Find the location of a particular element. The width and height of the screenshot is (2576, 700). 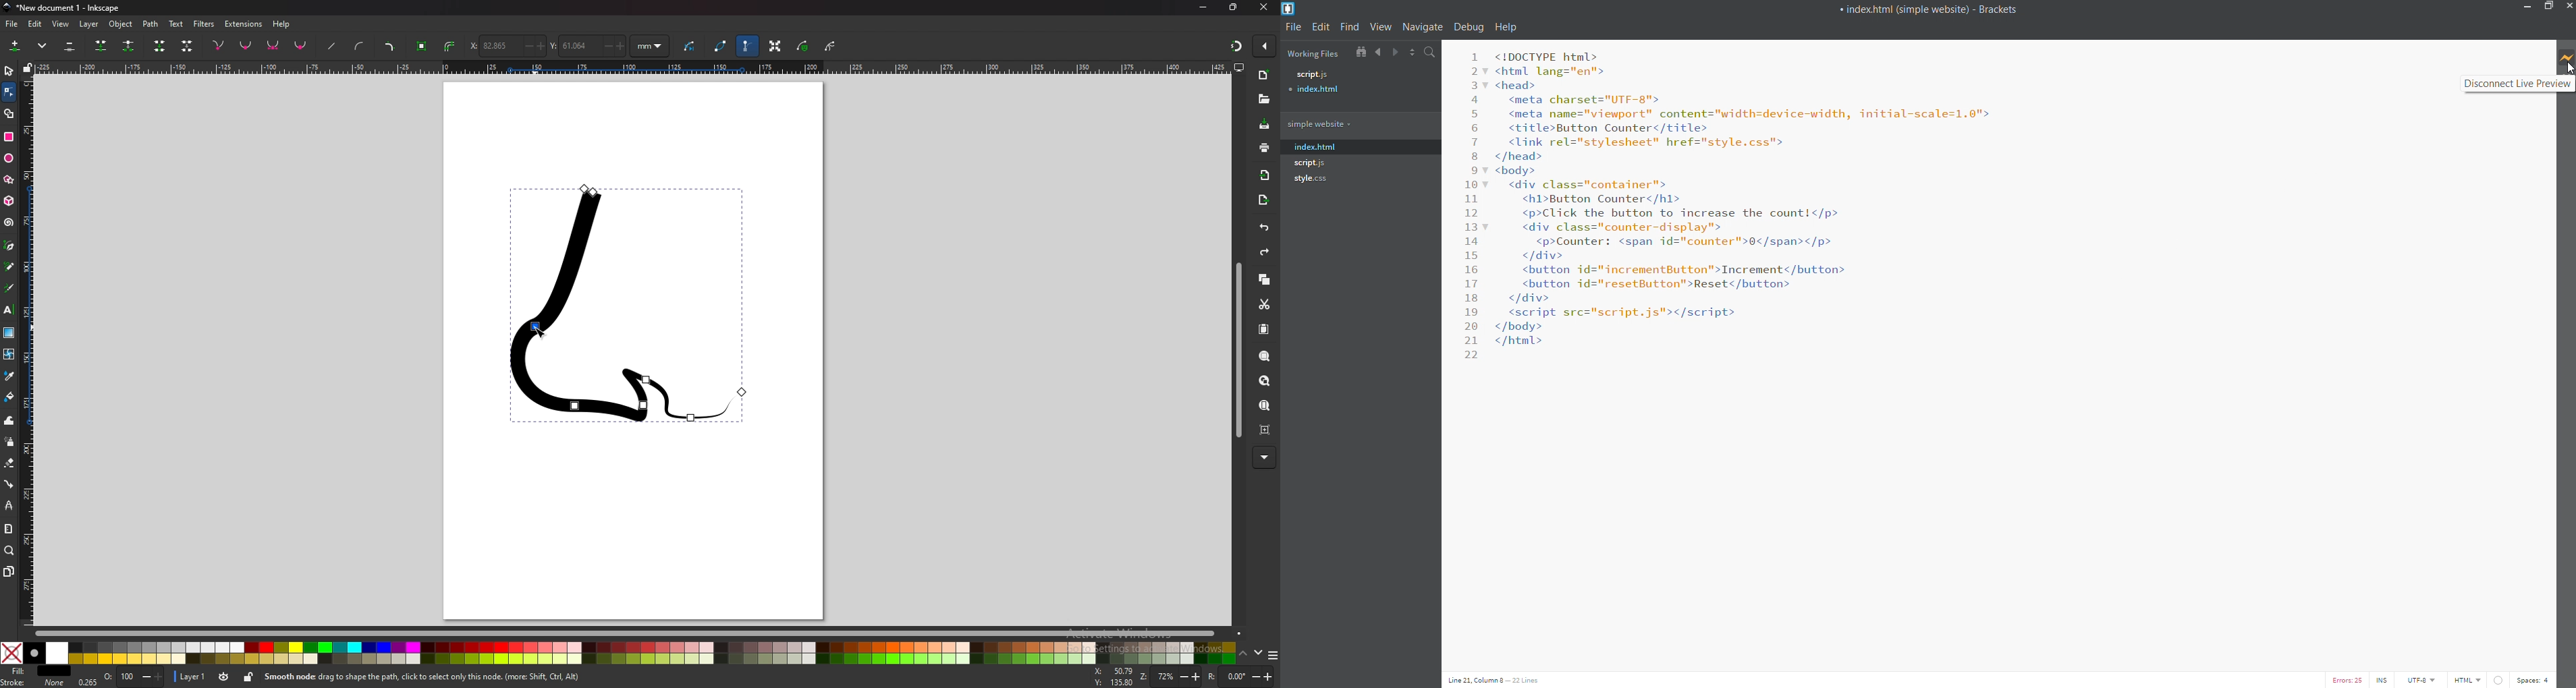

join endnotes with new segment is located at coordinates (159, 47).